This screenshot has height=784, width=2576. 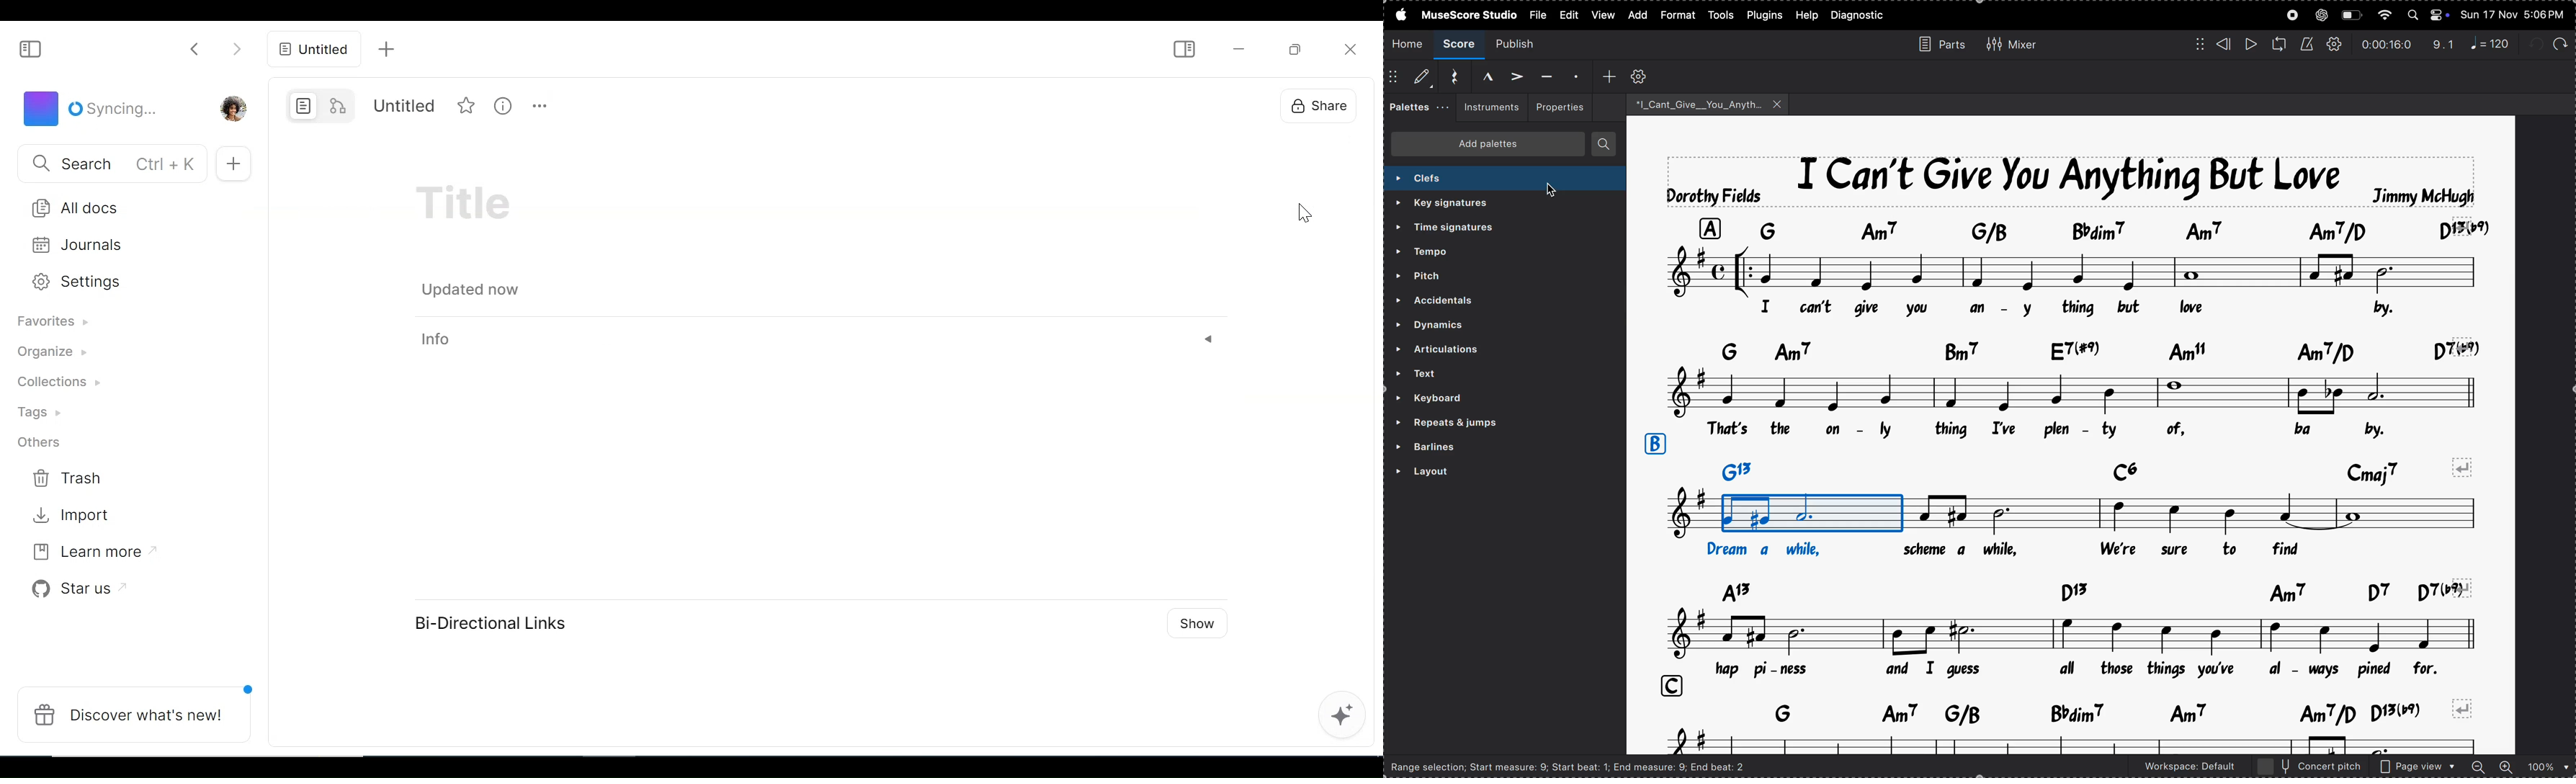 I want to click on Collections, so click(x=68, y=384).